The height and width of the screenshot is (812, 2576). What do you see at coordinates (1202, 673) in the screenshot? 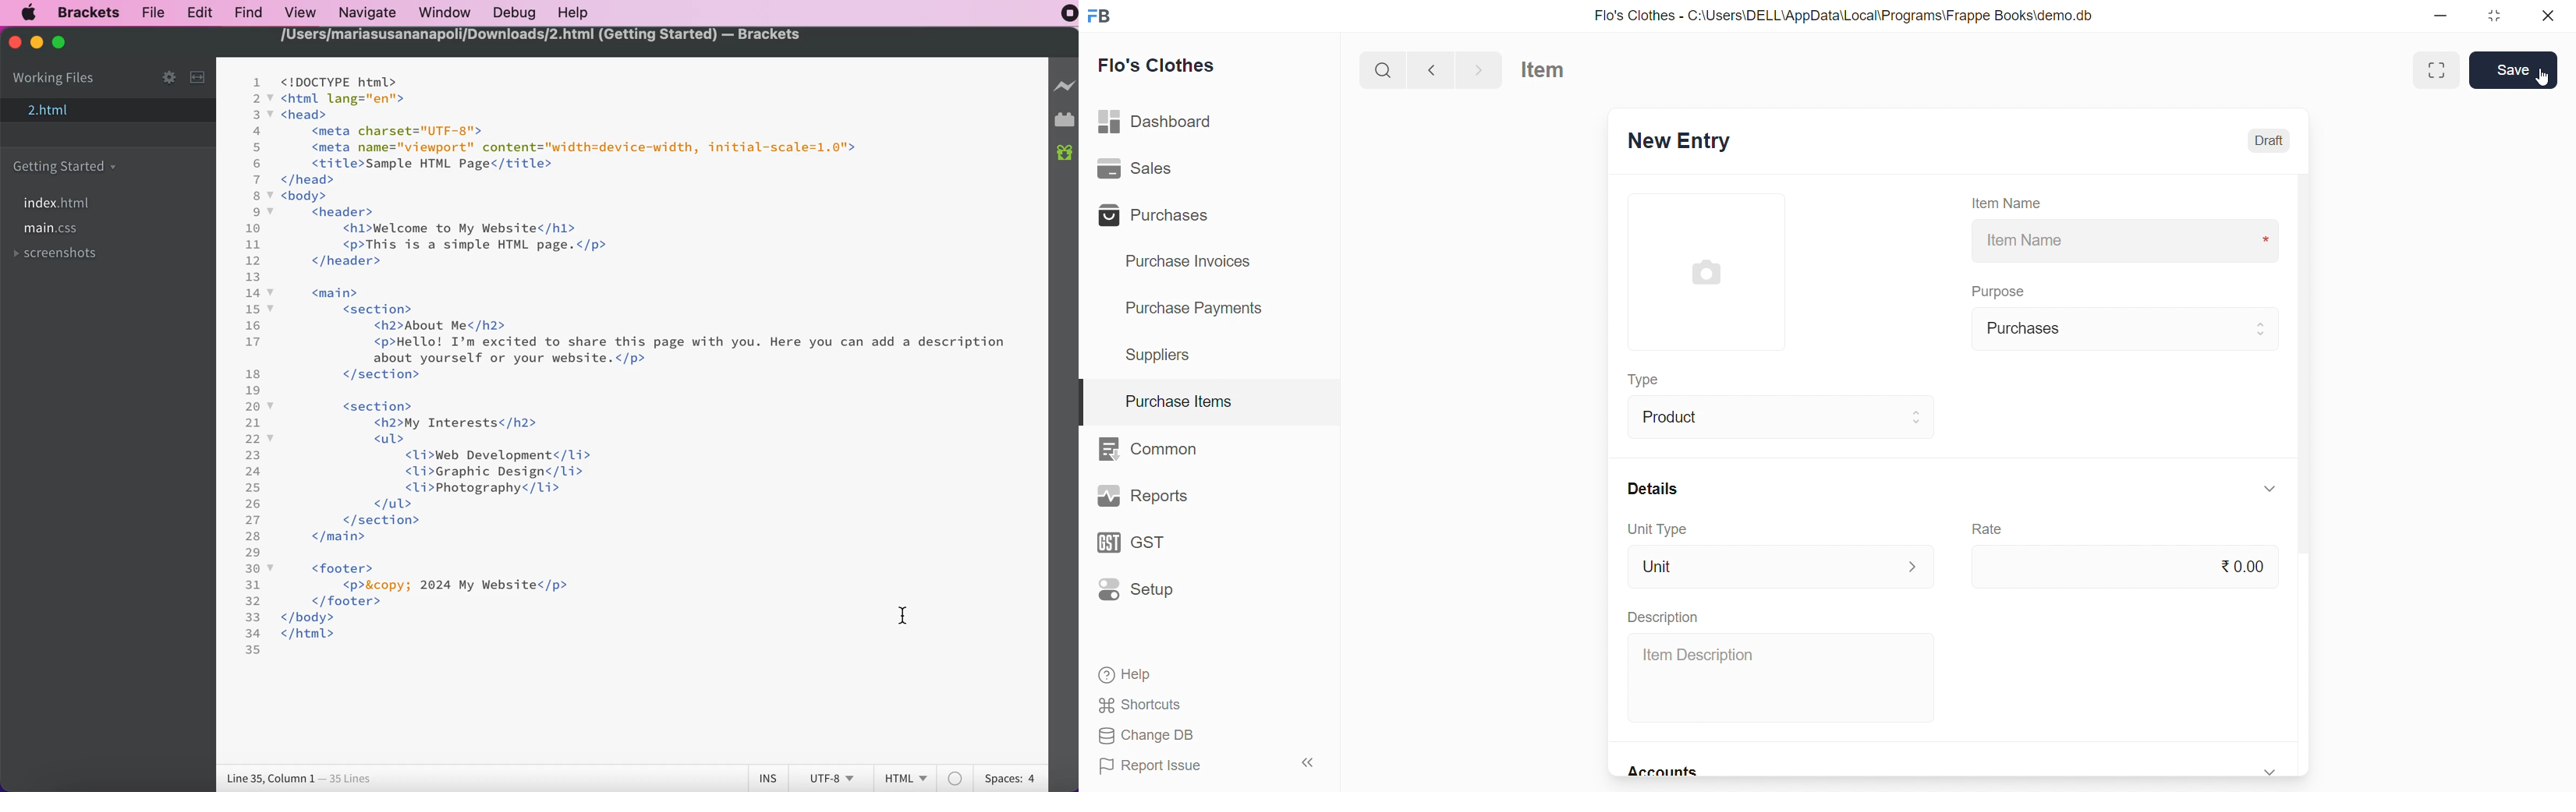
I see `Help` at bounding box center [1202, 673].